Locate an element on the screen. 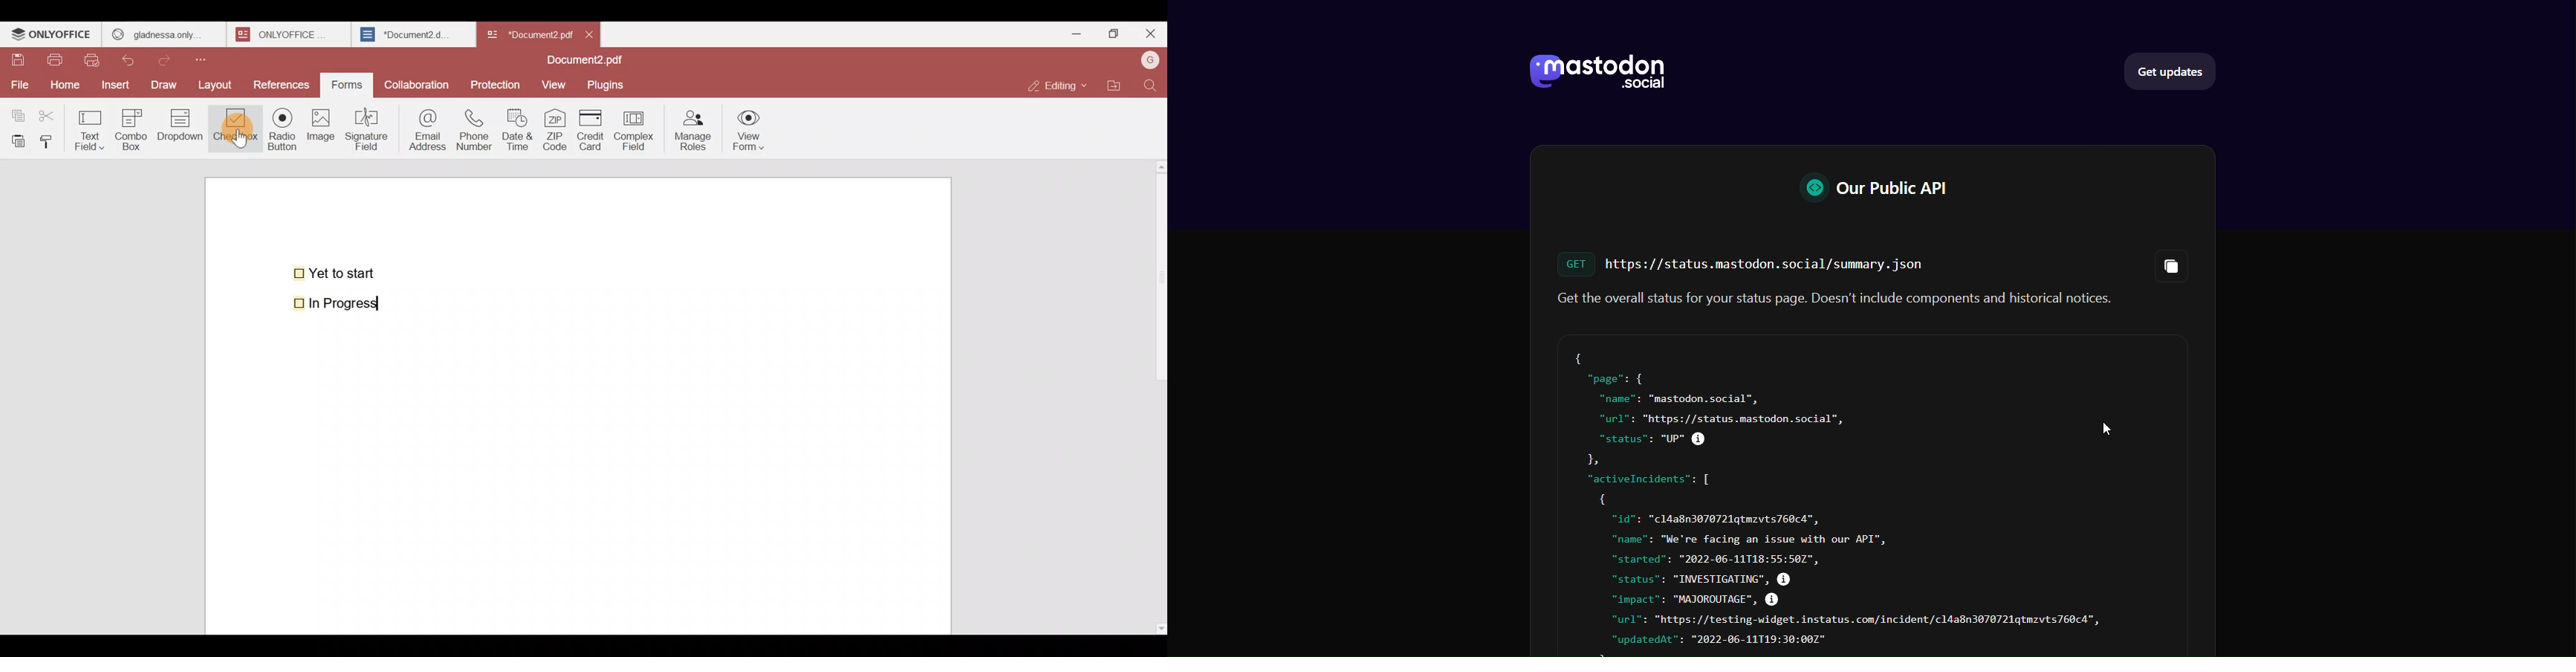 This screenshot has height=672, width=2576. Minimize is located at coordinates (1072, 32).